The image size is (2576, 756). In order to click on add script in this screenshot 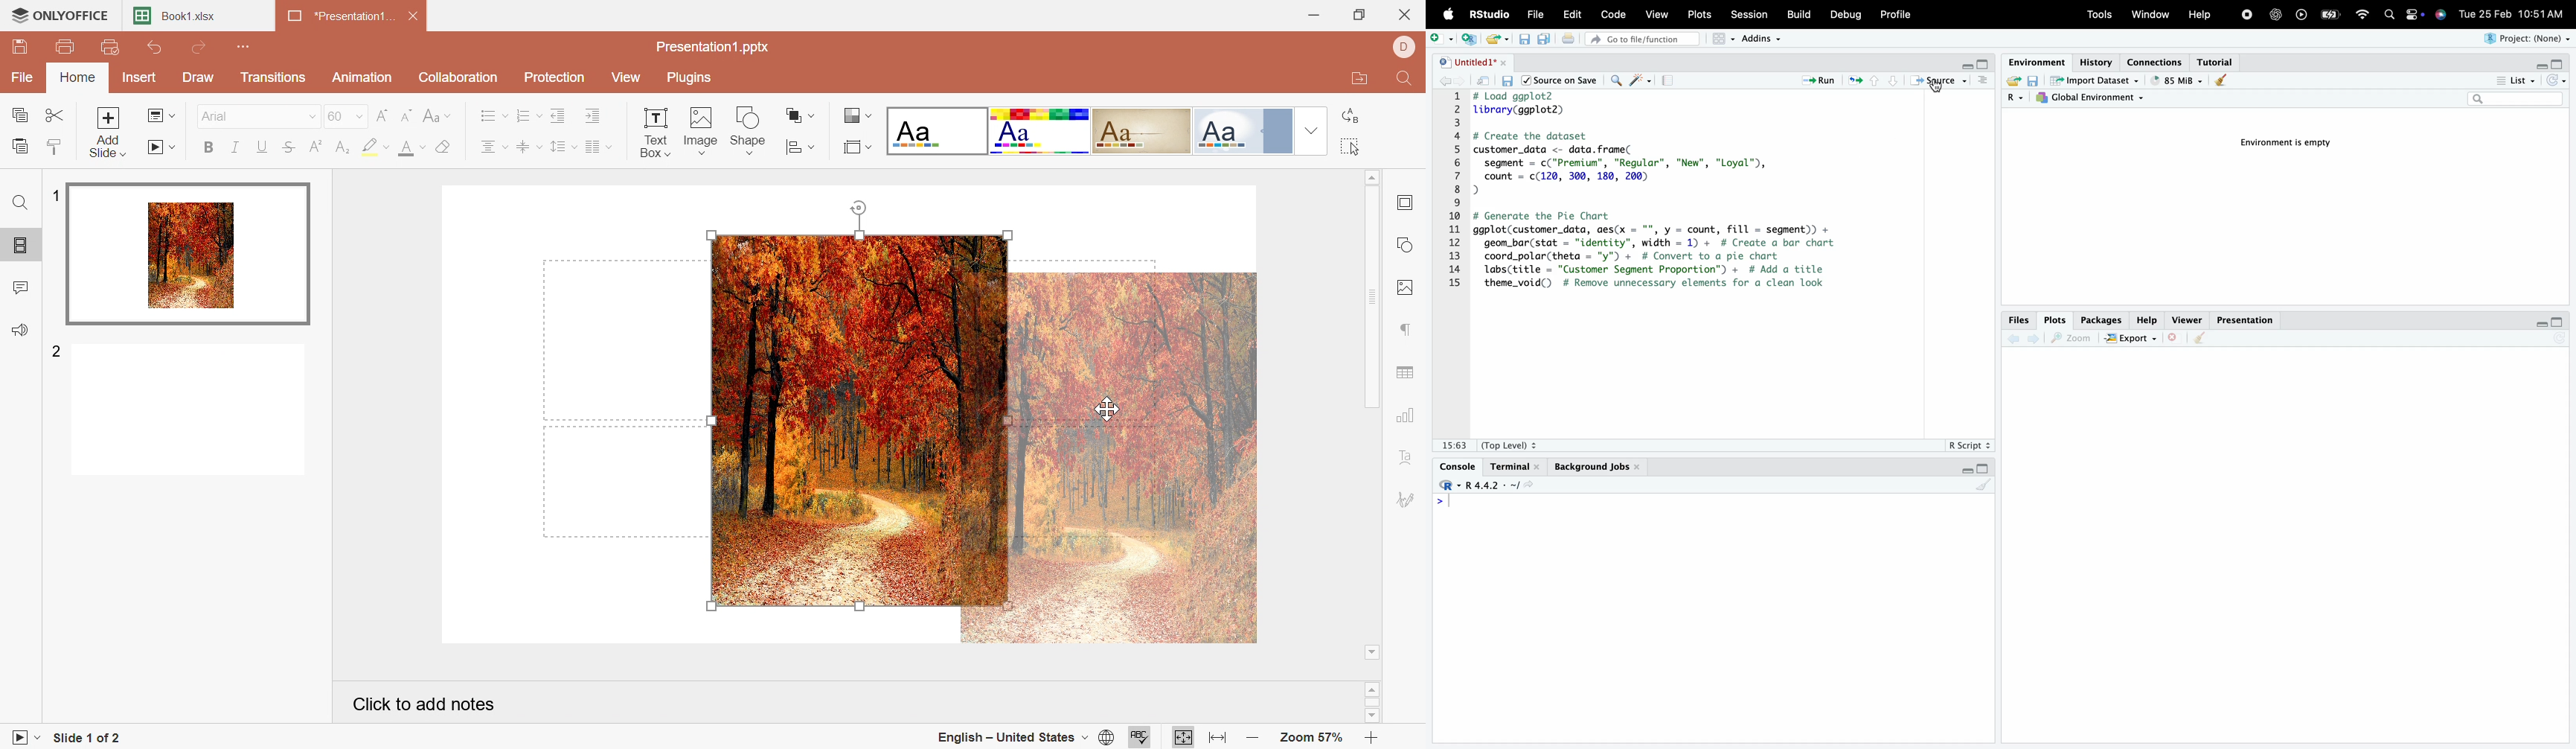, I will do `click(1441, 36)`.